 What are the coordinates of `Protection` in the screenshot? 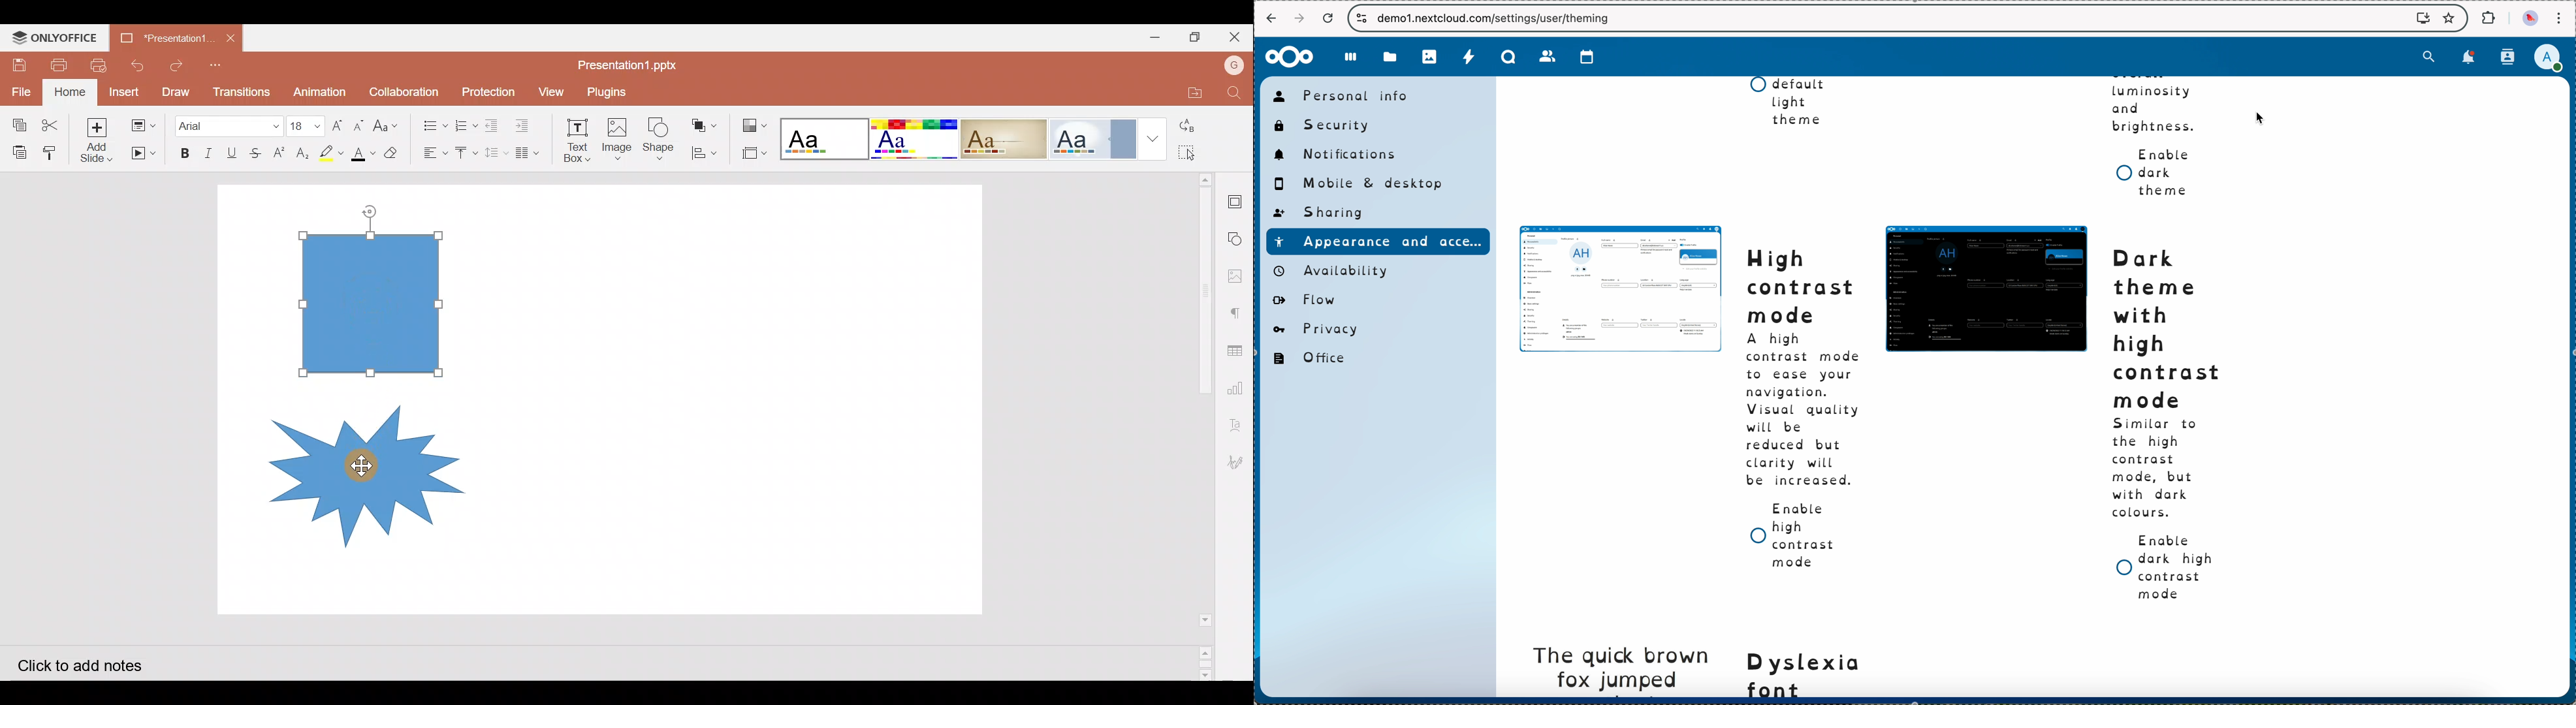 It's located at (485, 91).